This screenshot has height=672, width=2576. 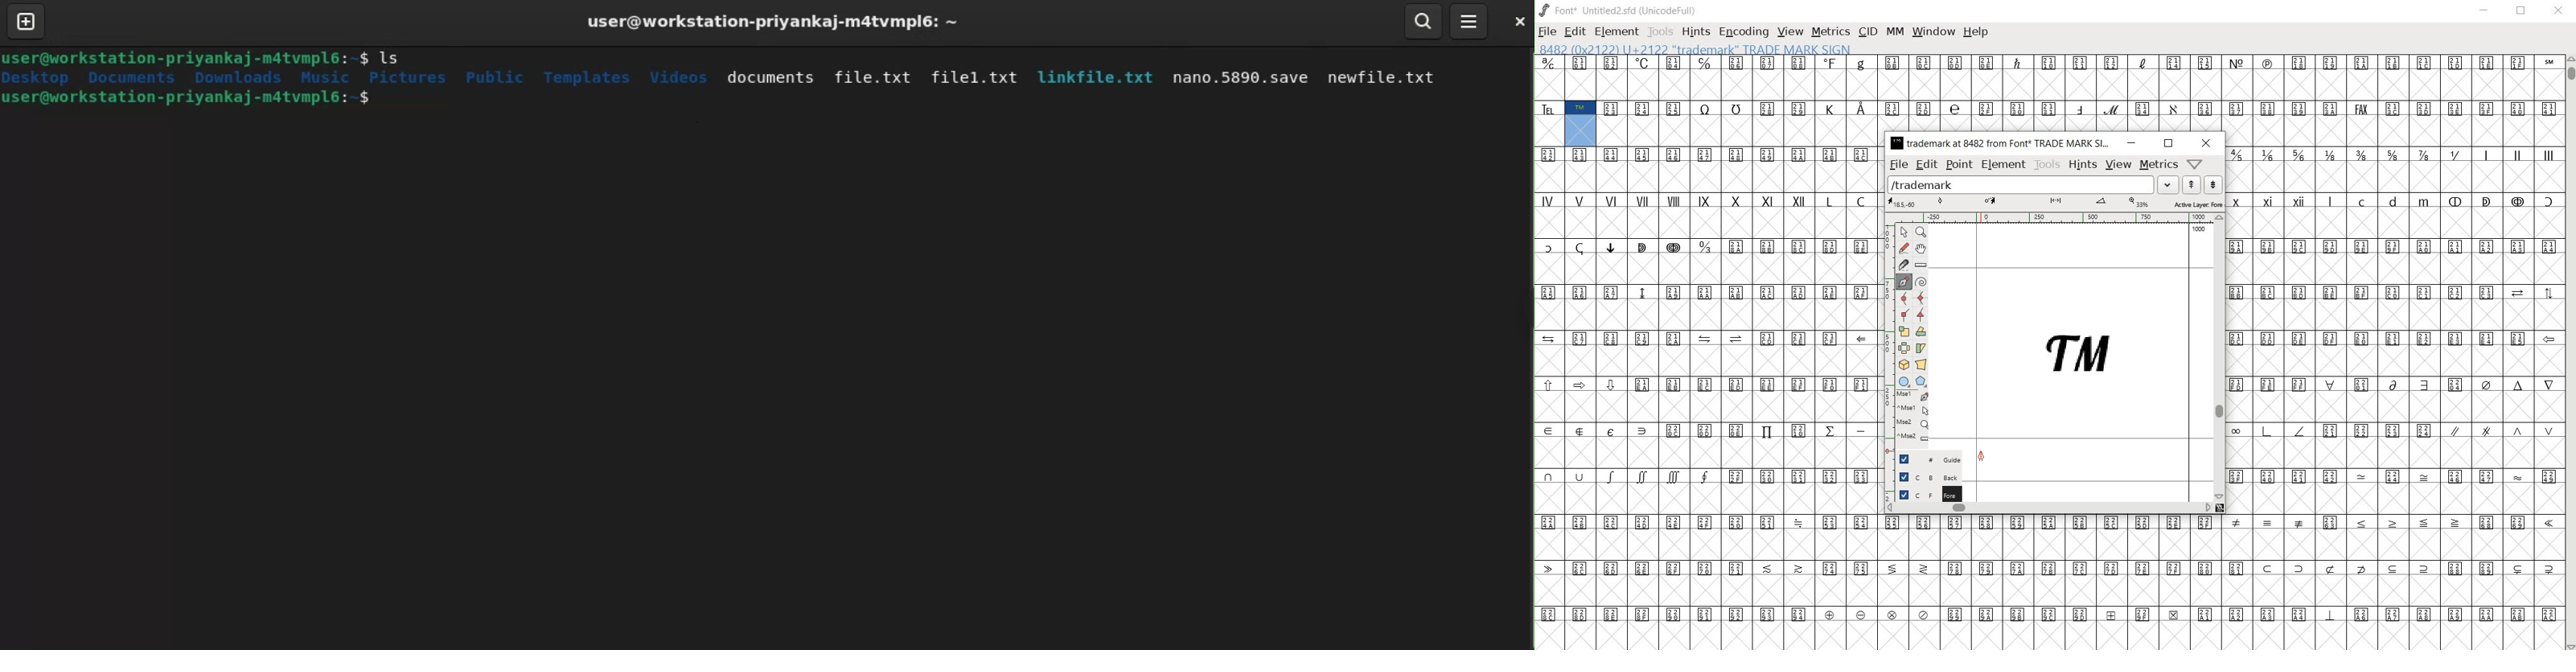 I want to click on TOOLS, so click(x=1660, y=31).